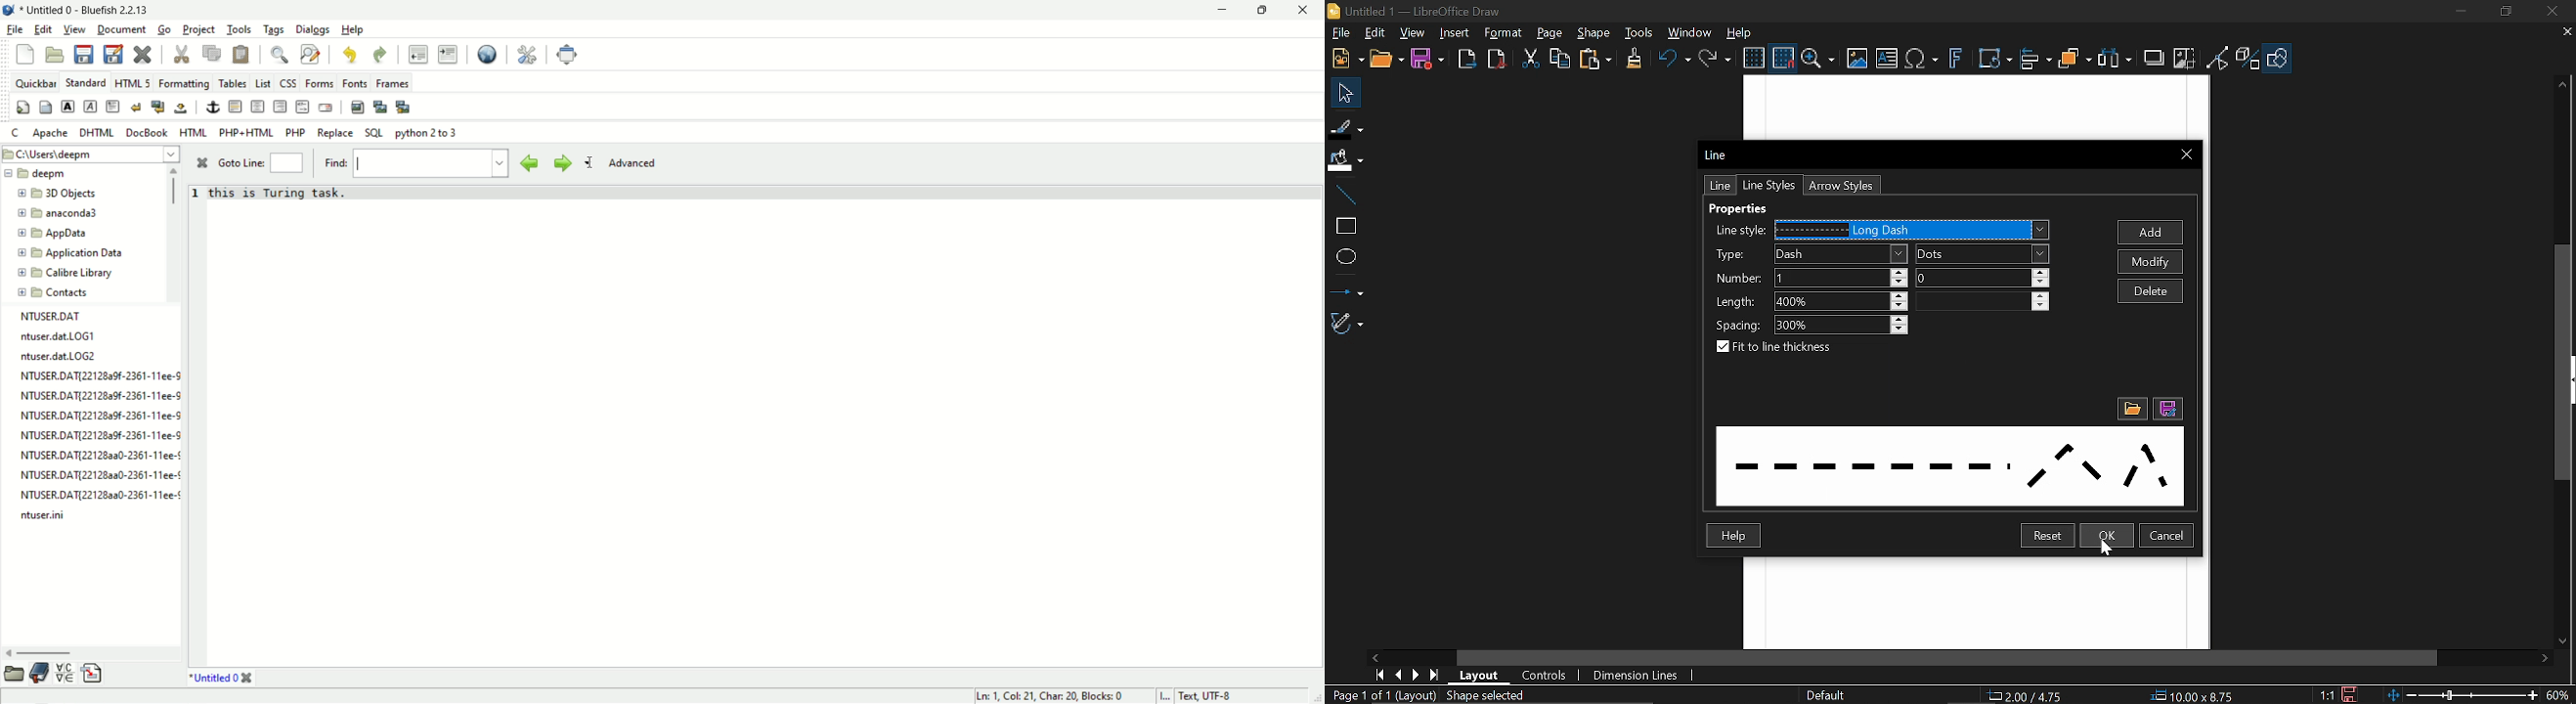 The height and width of the screenshot is (728, 2576). Describe the element at coordinates (2566, 643) in the screenshot. I see `Move down` at that location.